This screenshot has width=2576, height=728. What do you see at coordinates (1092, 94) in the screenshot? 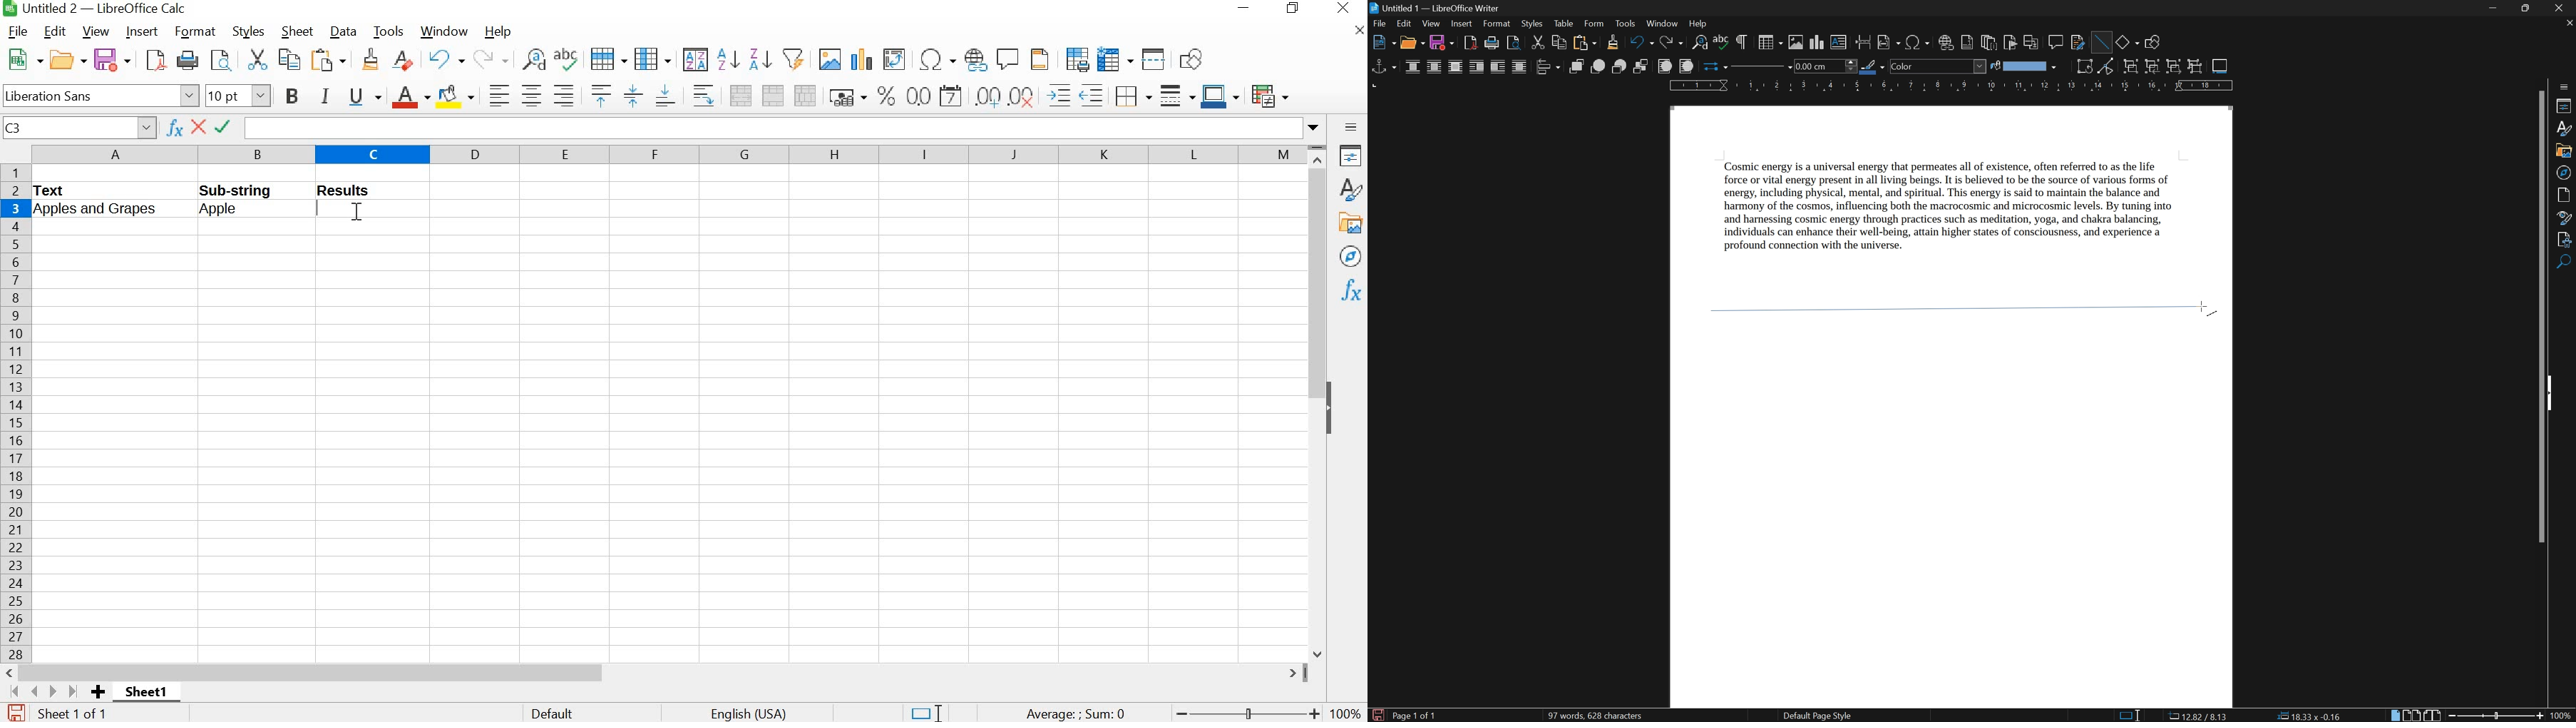
I see `decrease indent` at bounding box center [1092, 94].